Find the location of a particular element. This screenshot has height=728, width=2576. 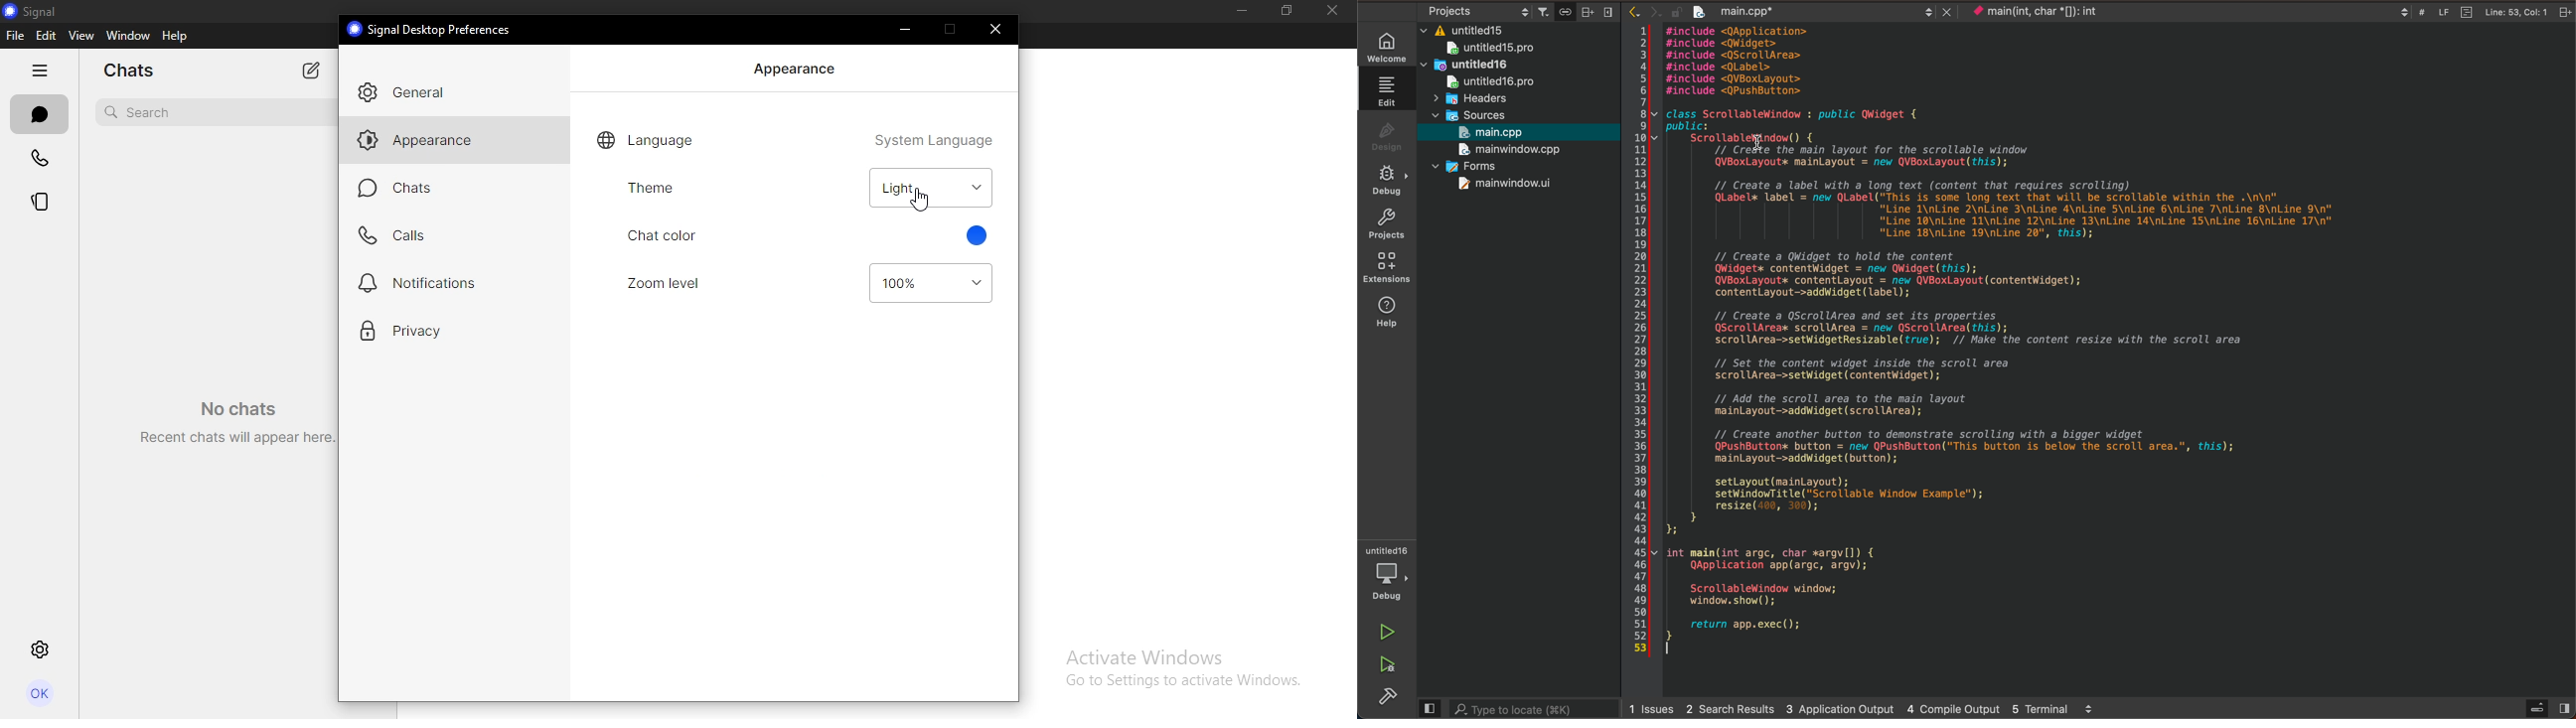

edit is located at coordinates (46, 36).